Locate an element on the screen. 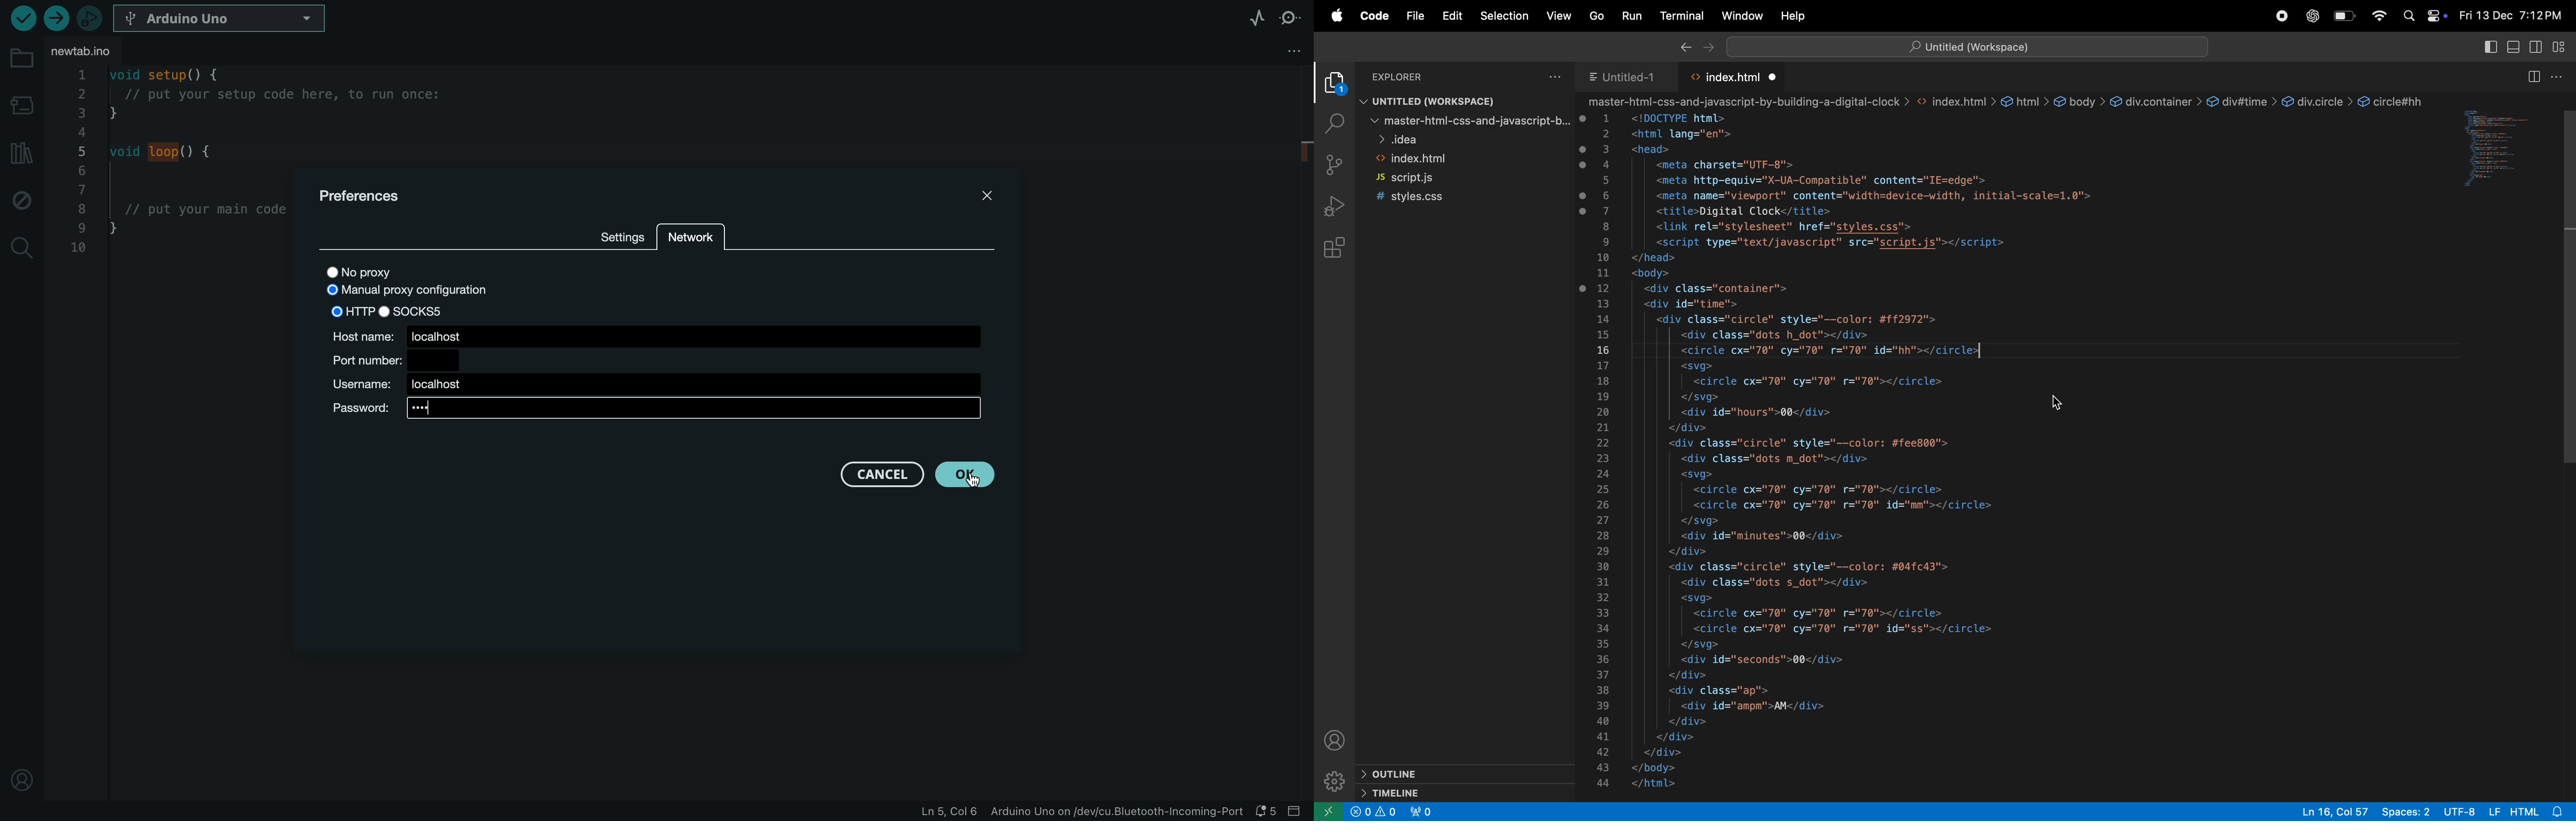 This screenshot has height=840, width=2576. forward is located at coordinates (1709, 48).